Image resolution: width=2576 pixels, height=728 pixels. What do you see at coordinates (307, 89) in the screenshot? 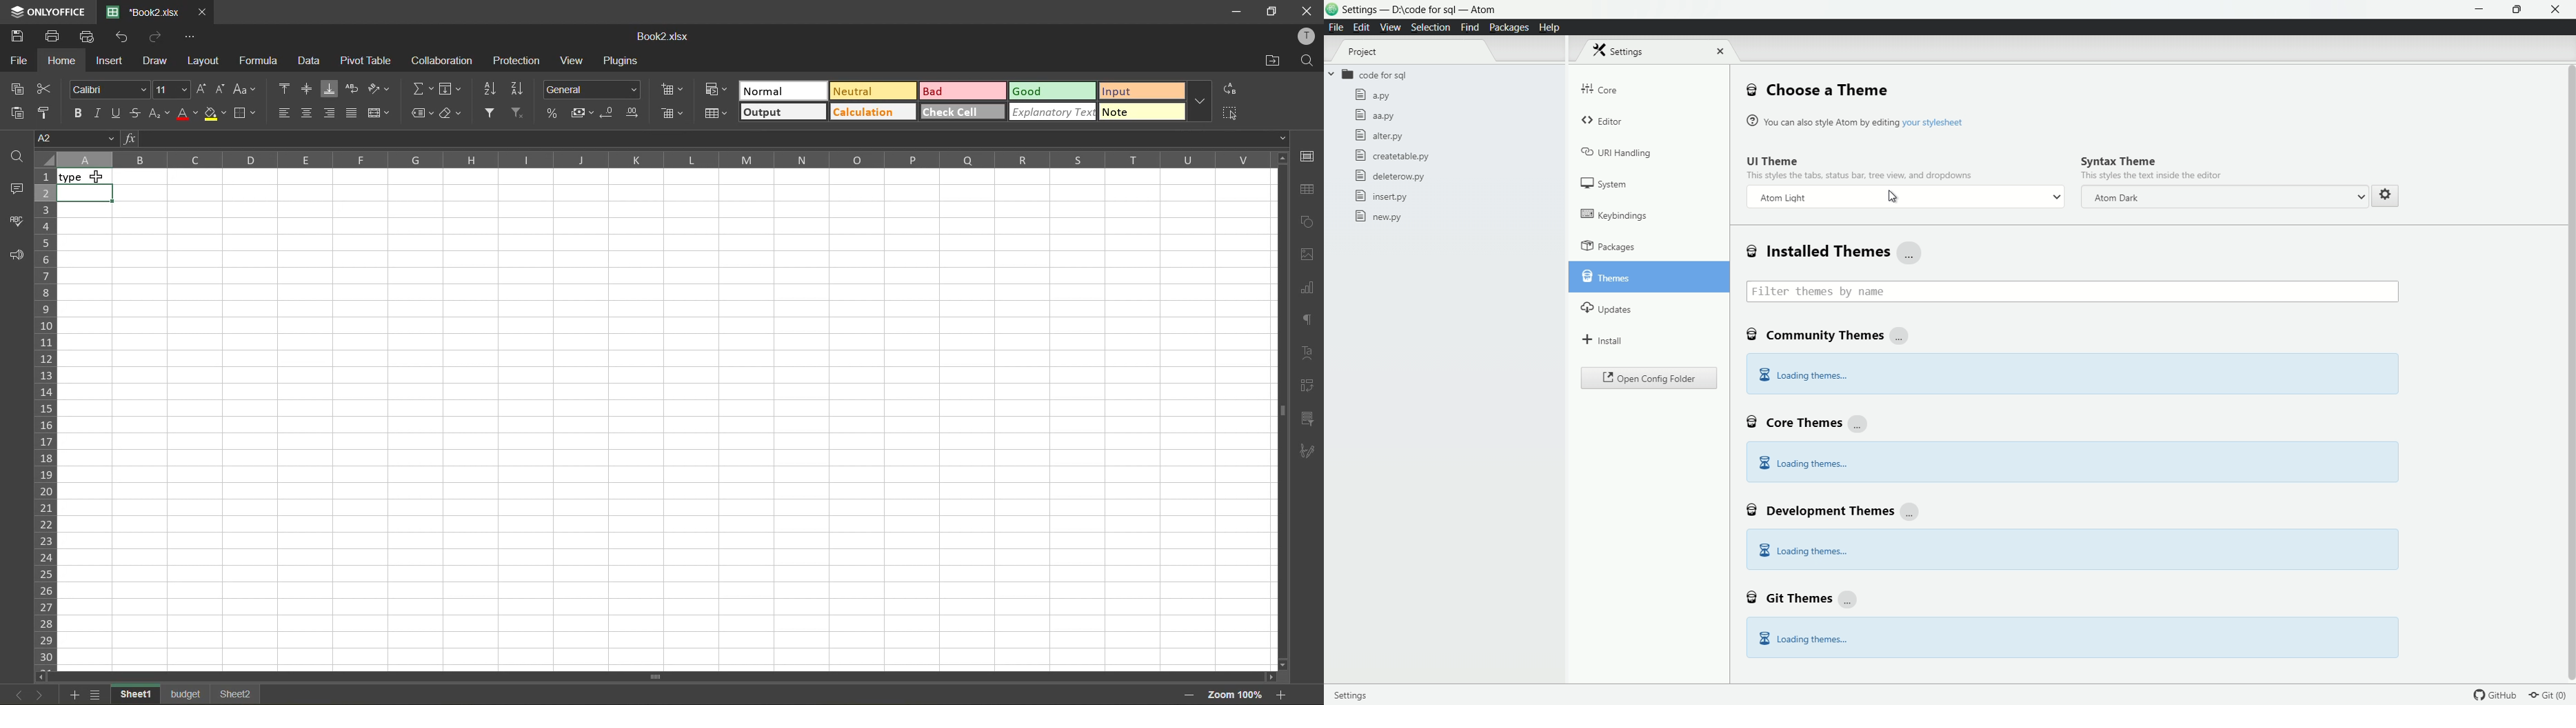
I see `align middle` at bounding box center [307, 89].